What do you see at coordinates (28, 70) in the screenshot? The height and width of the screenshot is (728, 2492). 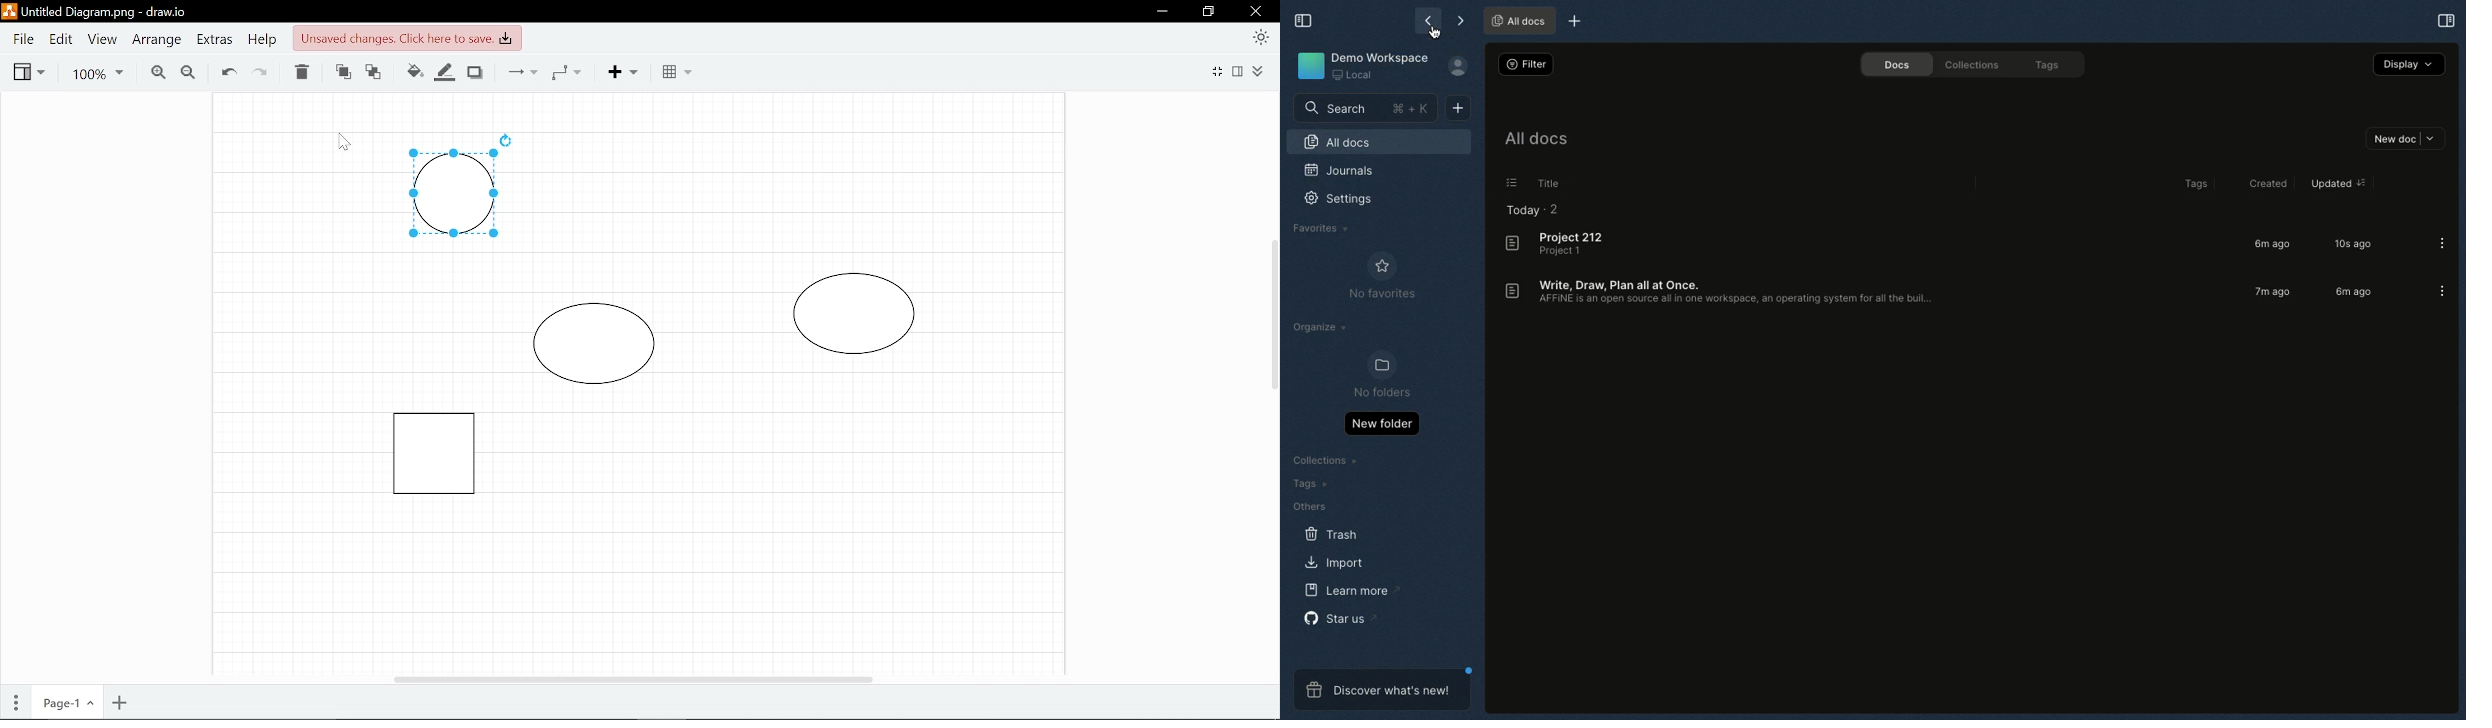 I see `View` at bounding box center [28, 70].